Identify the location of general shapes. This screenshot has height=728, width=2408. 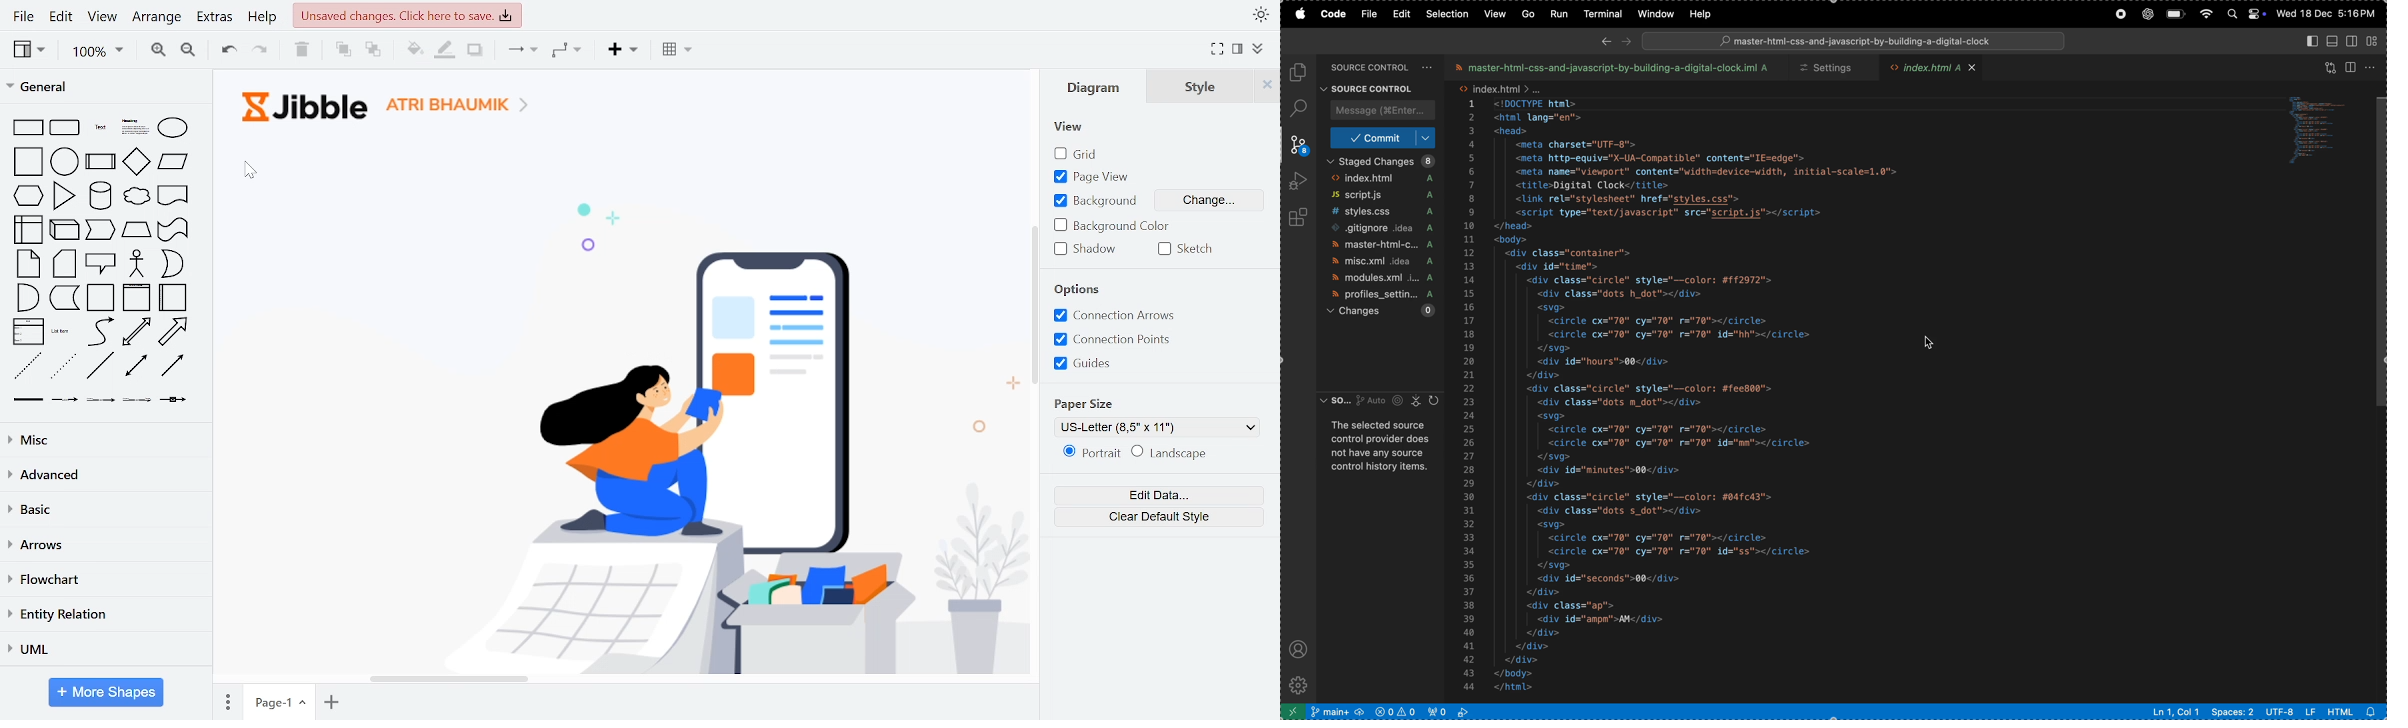
(170, 366).